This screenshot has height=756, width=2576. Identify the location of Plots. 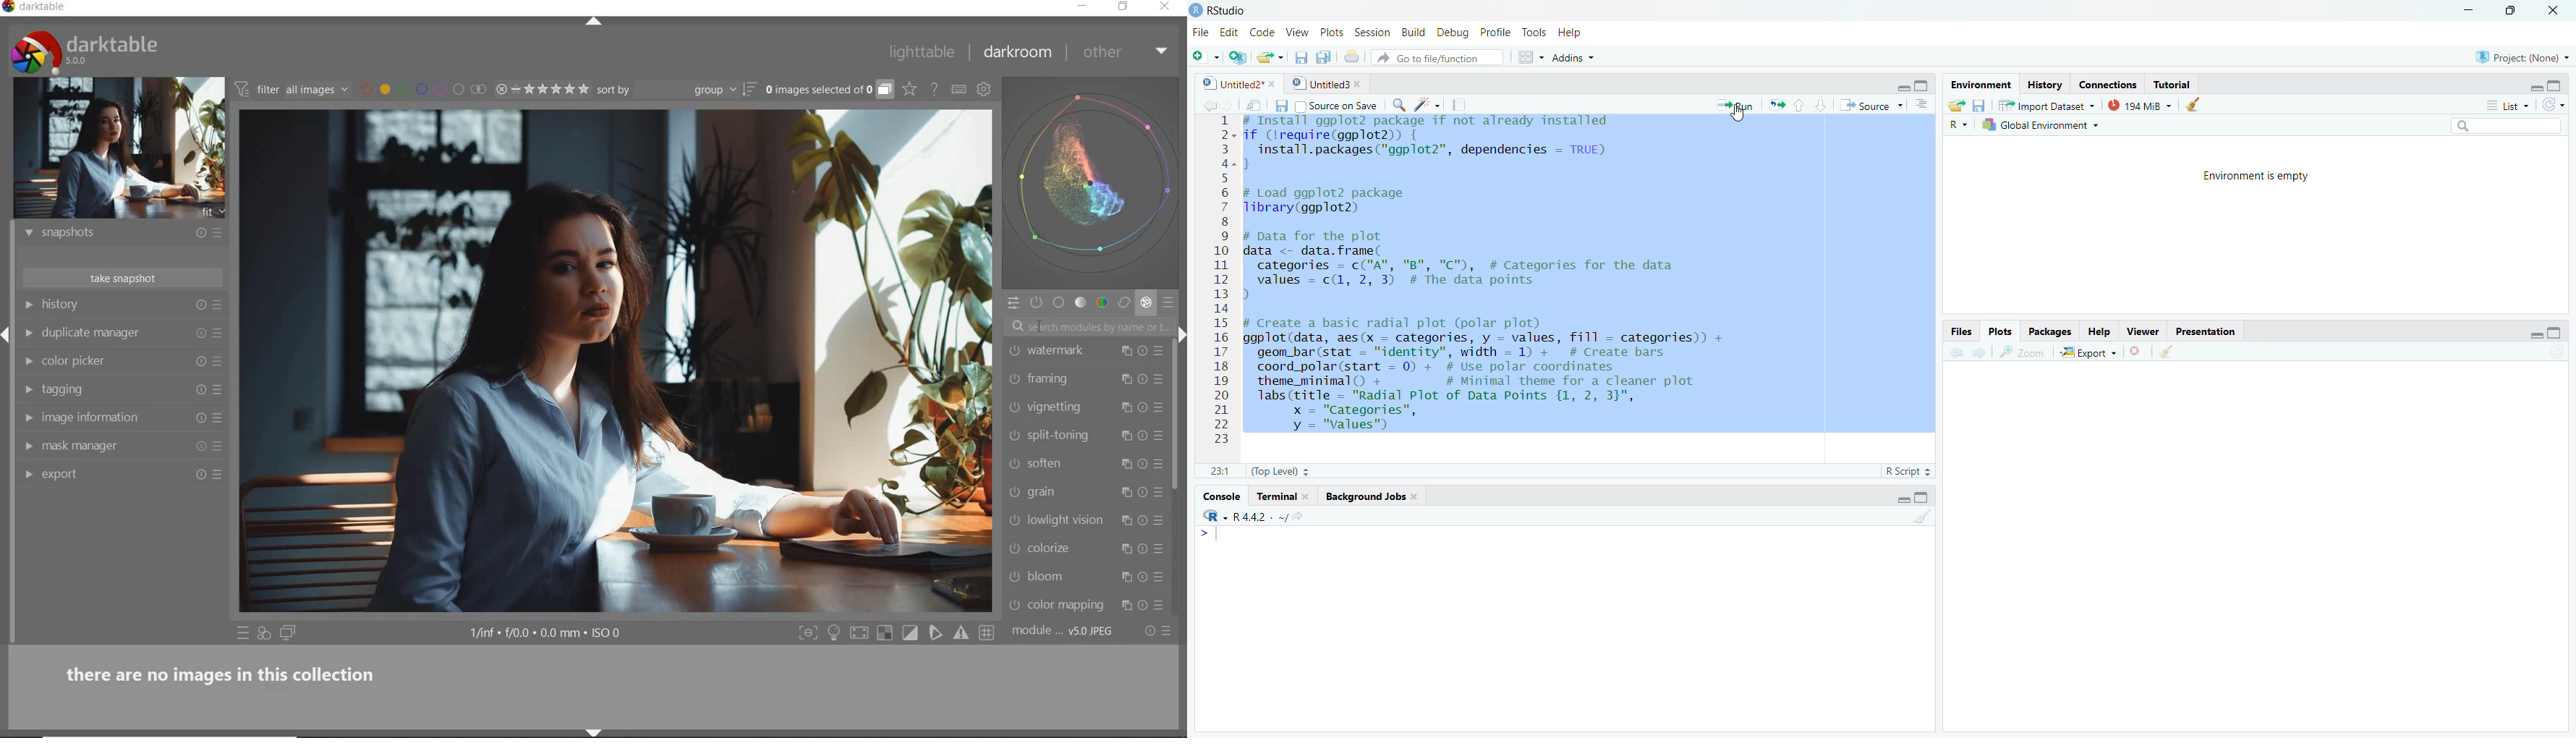
(2003, 332).